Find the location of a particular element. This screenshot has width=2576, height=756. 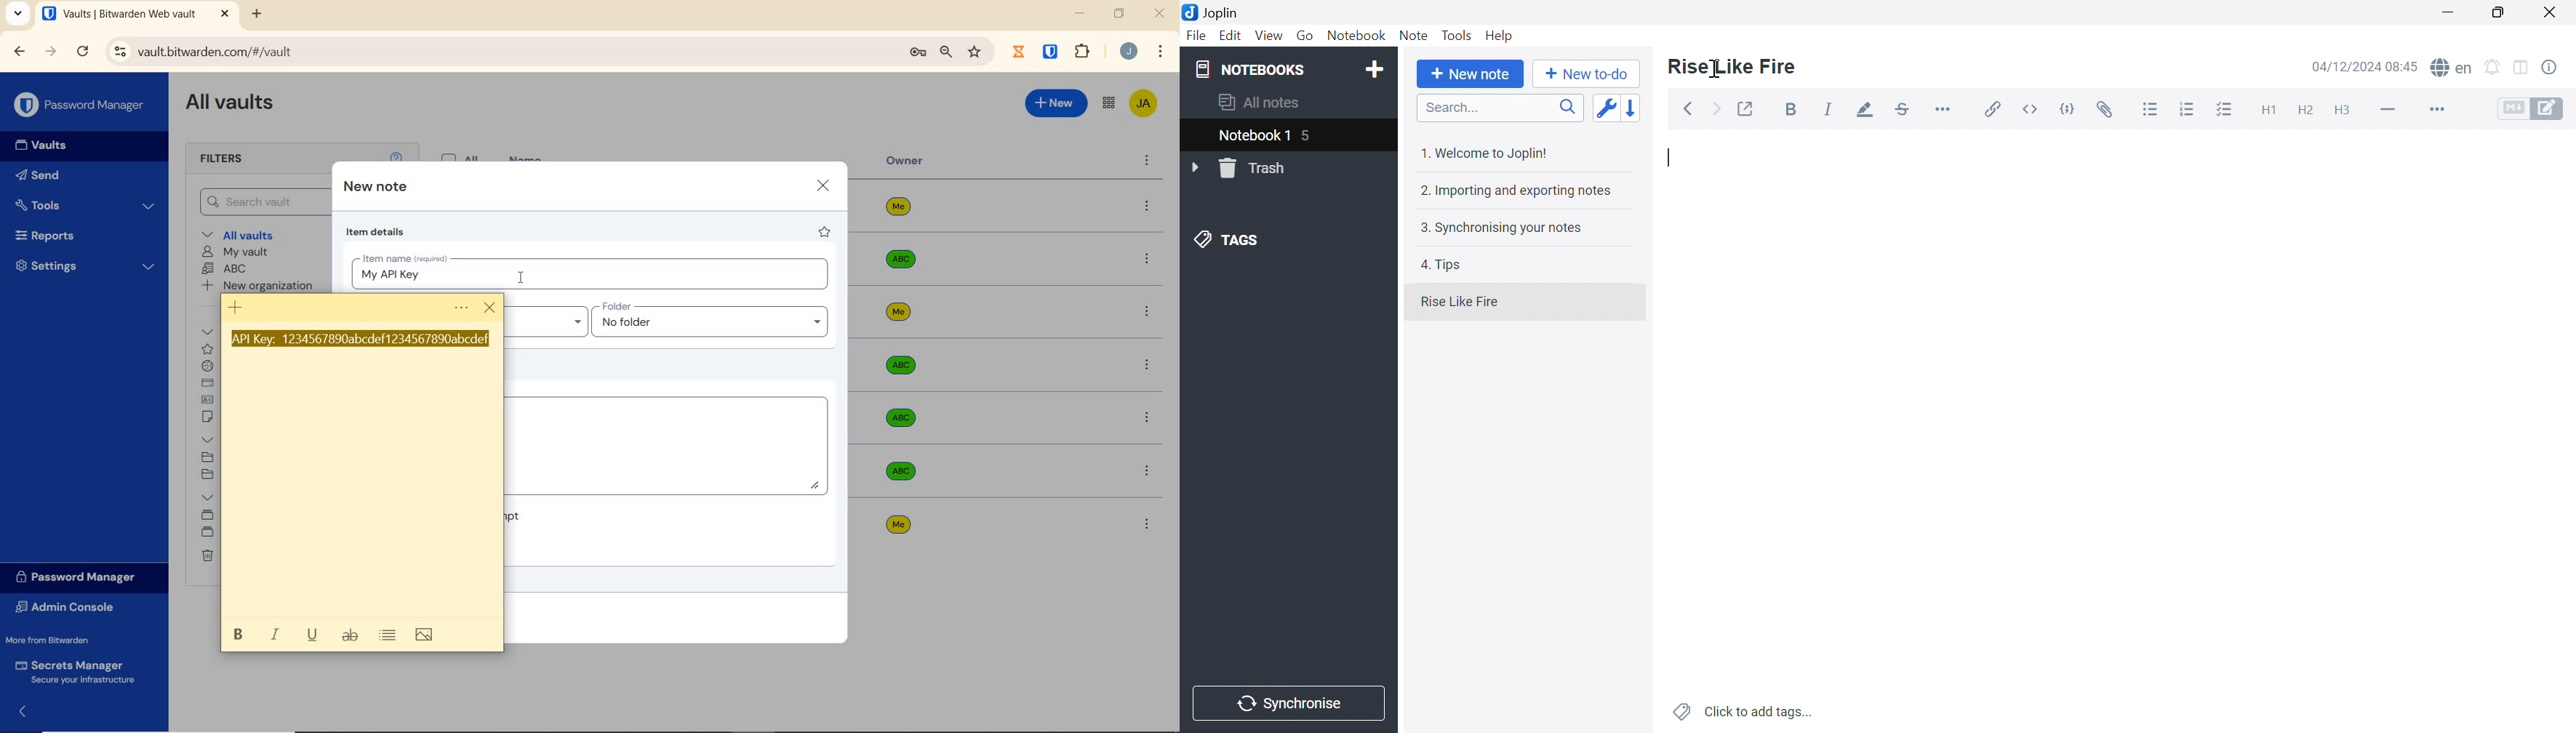

Trash is located at coordinates (1255, 169).